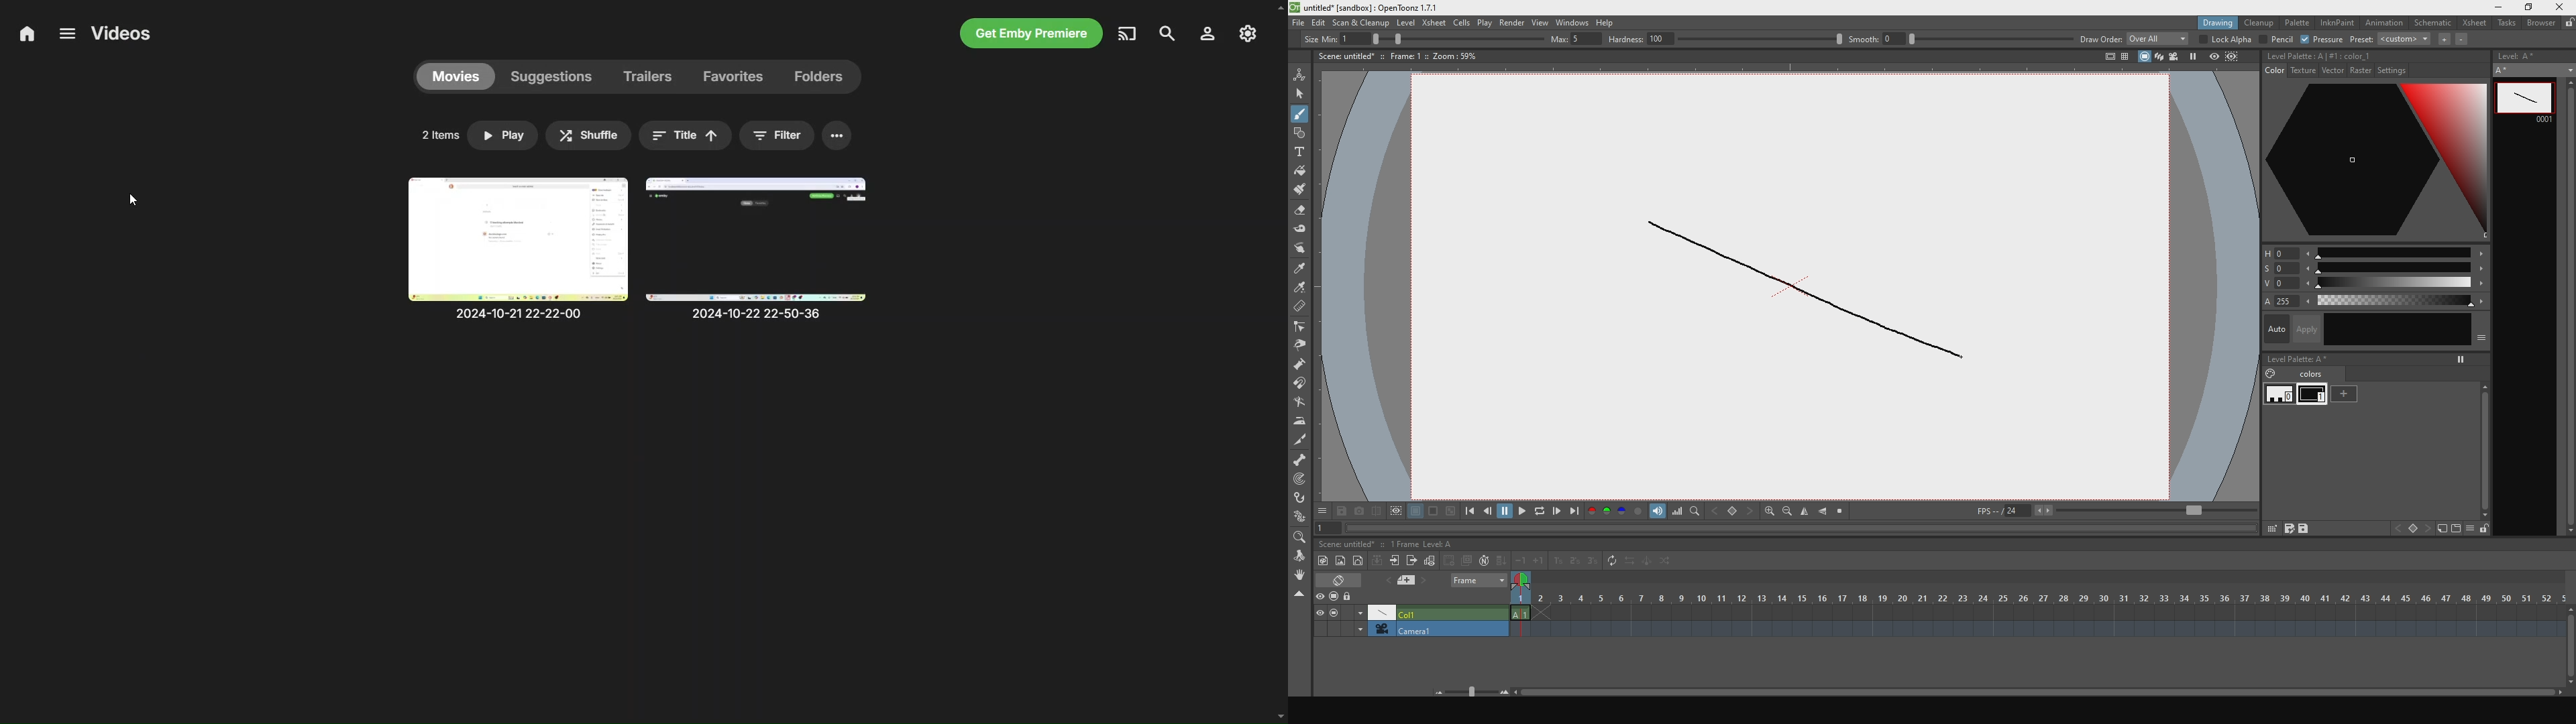  What do you see at coordinates (2212, 58) in the screenshot?
I see `preview` at bounding box center [2212, 58].